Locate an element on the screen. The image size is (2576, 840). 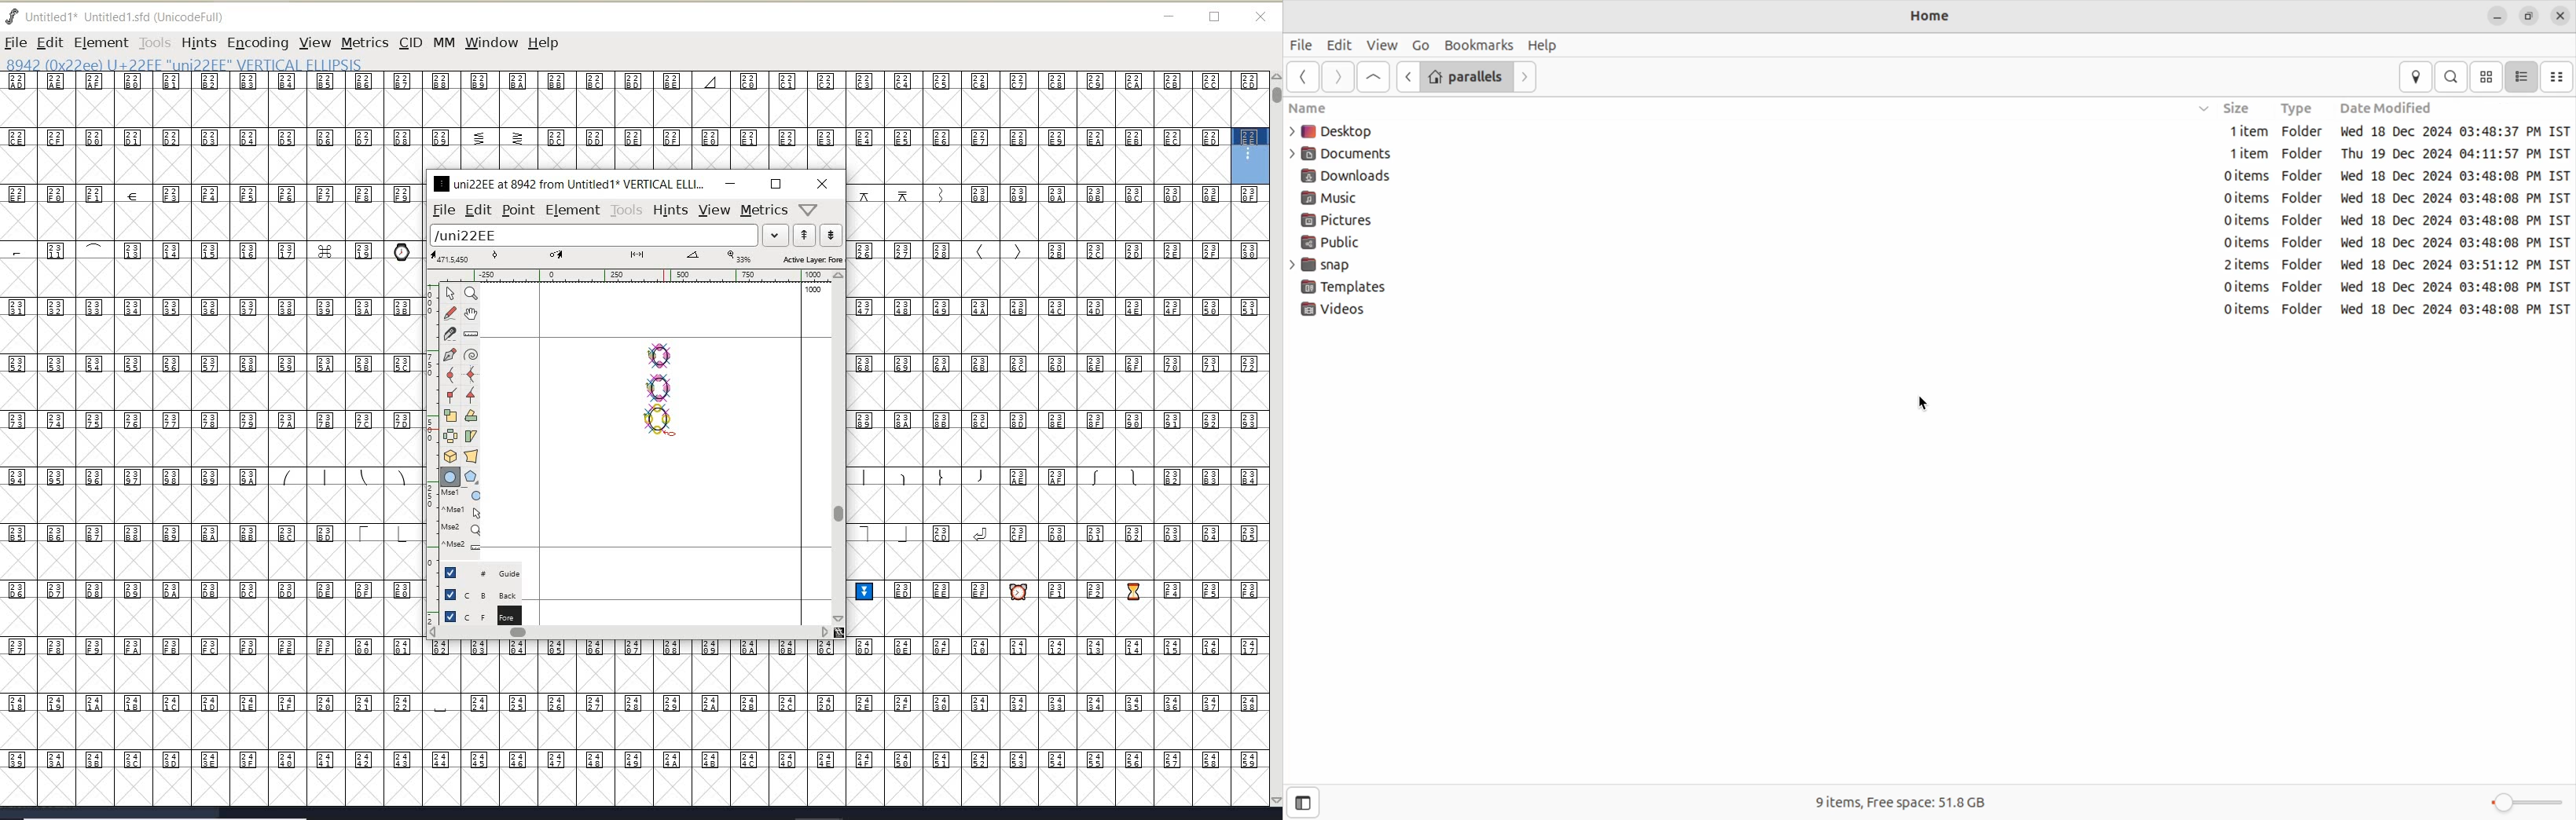
restore is located at coordinates (1215, 18).